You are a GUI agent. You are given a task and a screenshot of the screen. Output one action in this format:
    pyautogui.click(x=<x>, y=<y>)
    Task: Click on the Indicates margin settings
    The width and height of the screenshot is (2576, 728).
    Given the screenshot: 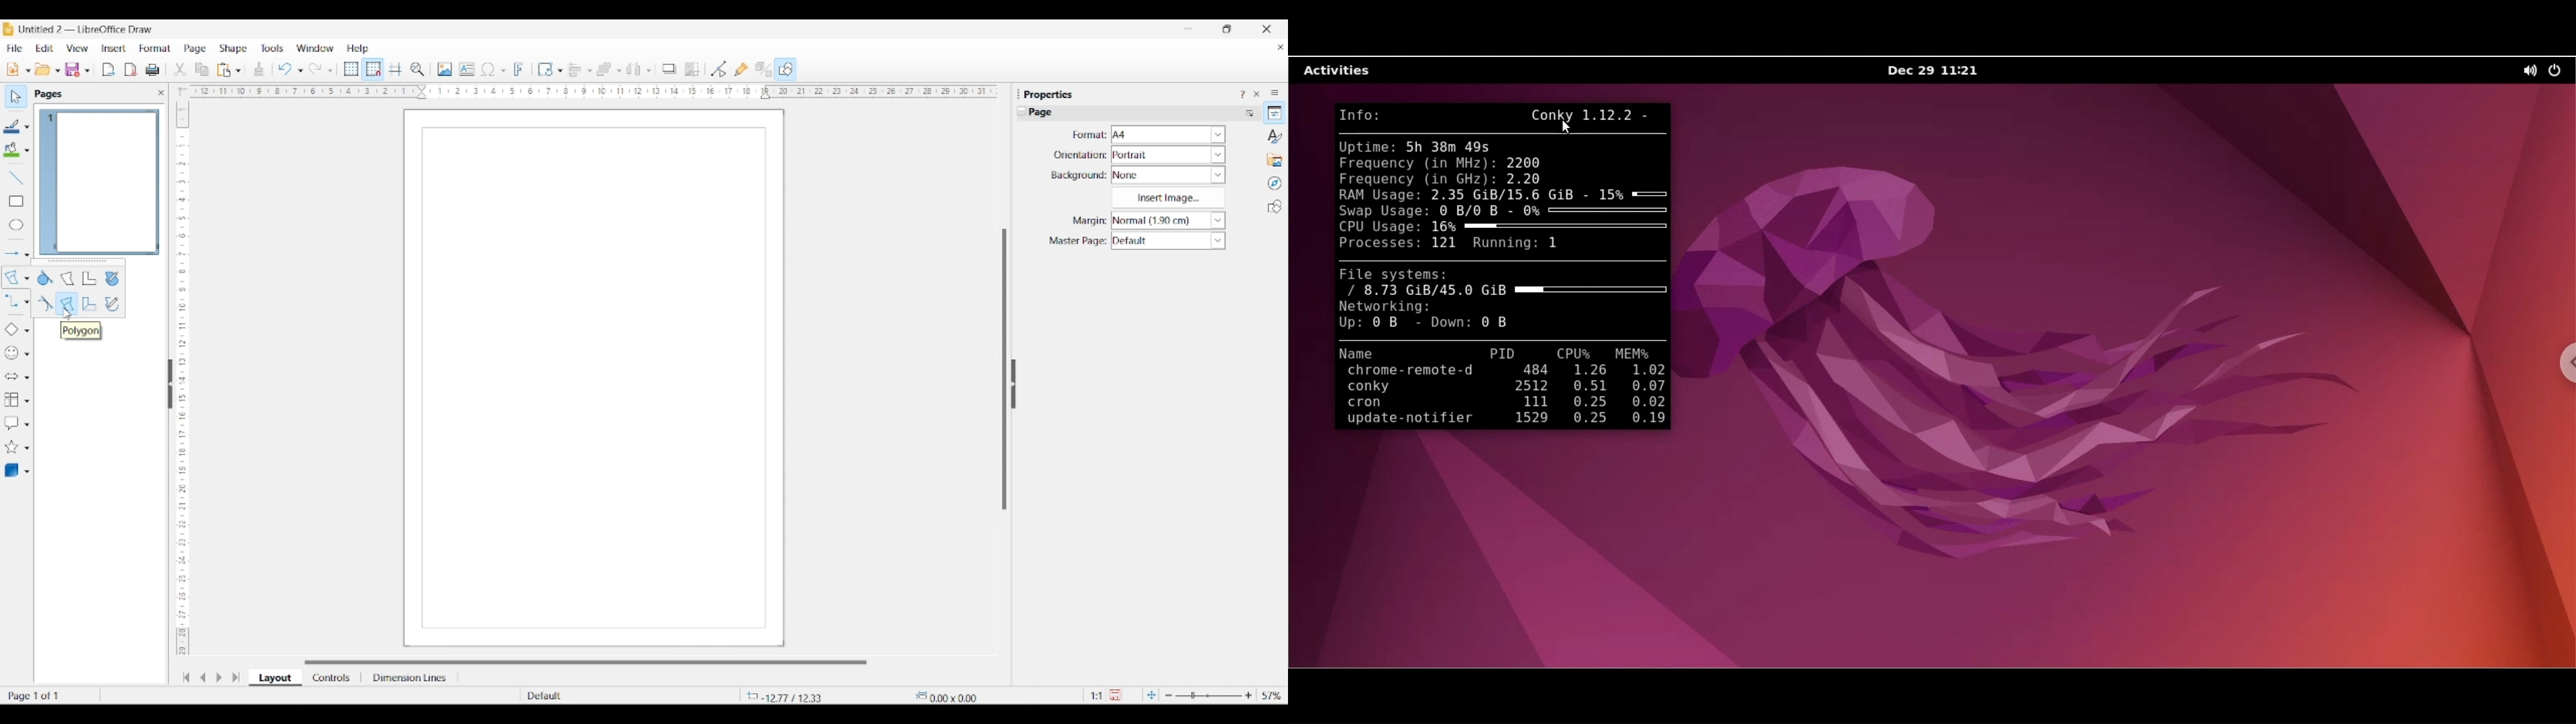 What is the action you would take?
    pyautogui.click(x=1087, y=221)
    